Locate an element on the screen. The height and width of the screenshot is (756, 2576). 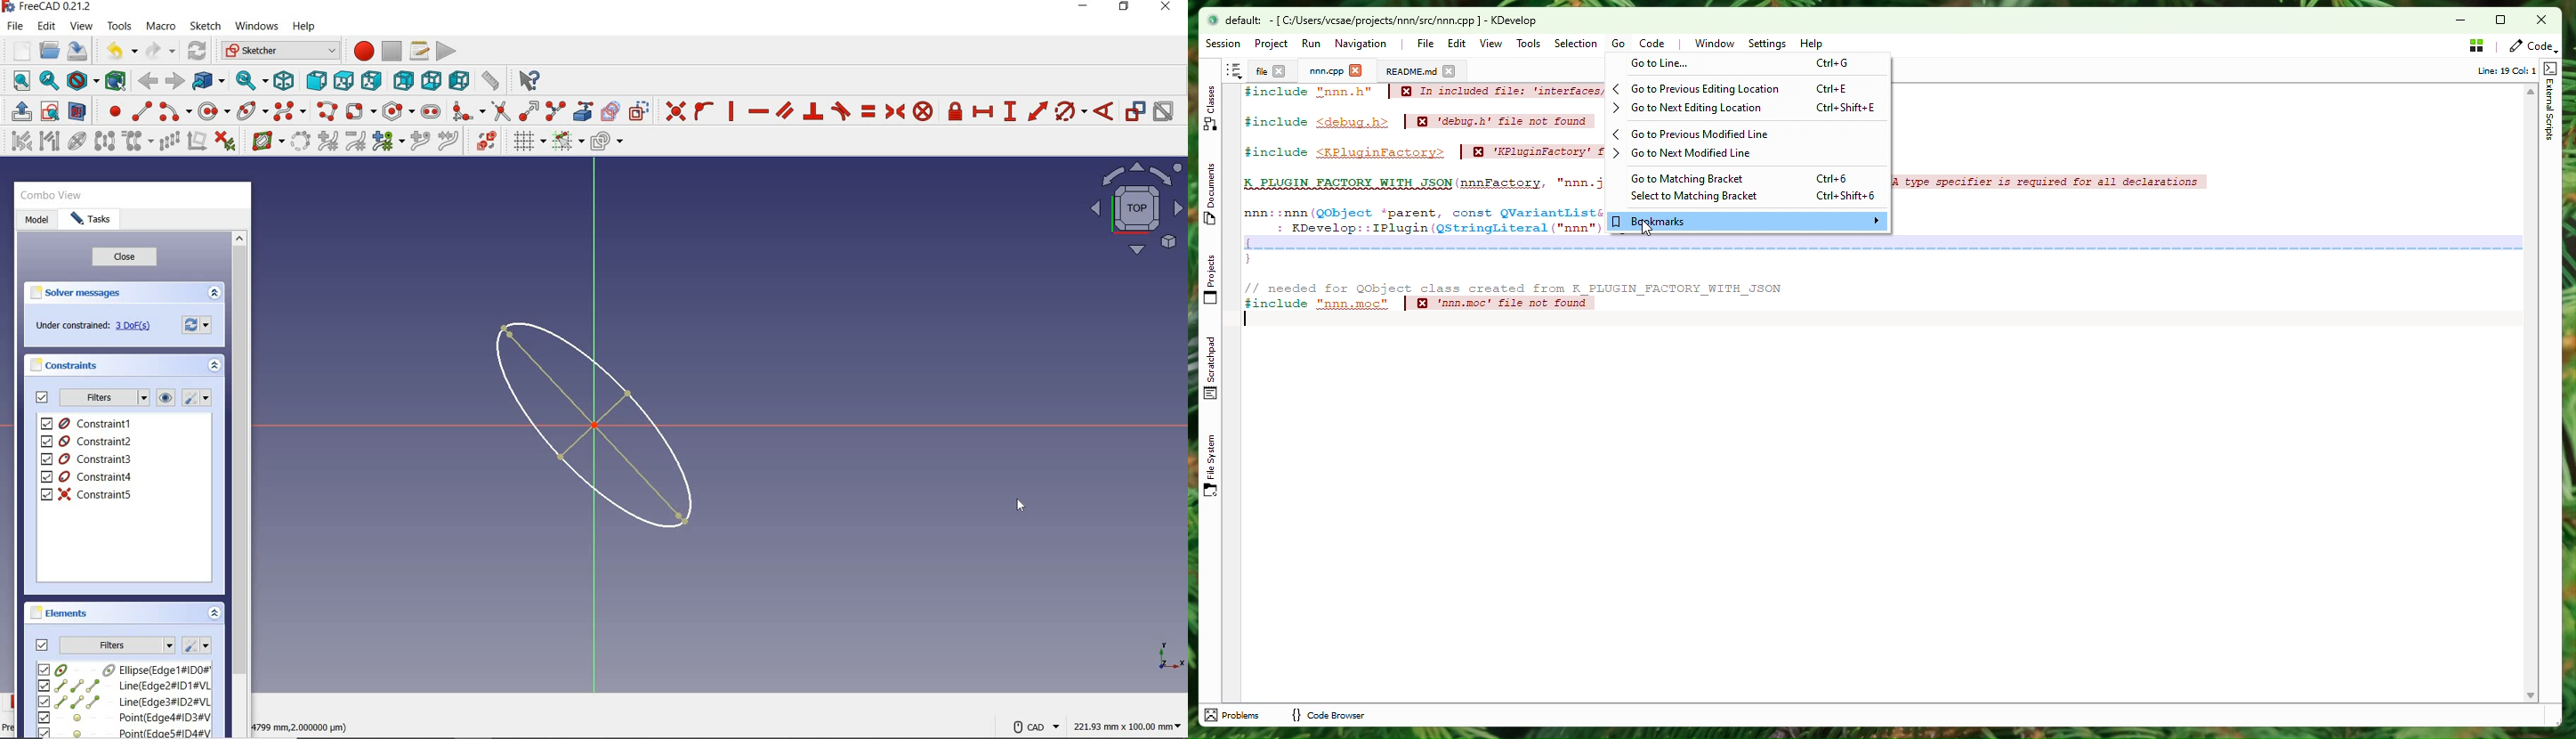
tools is located at coordinates (121, 25).